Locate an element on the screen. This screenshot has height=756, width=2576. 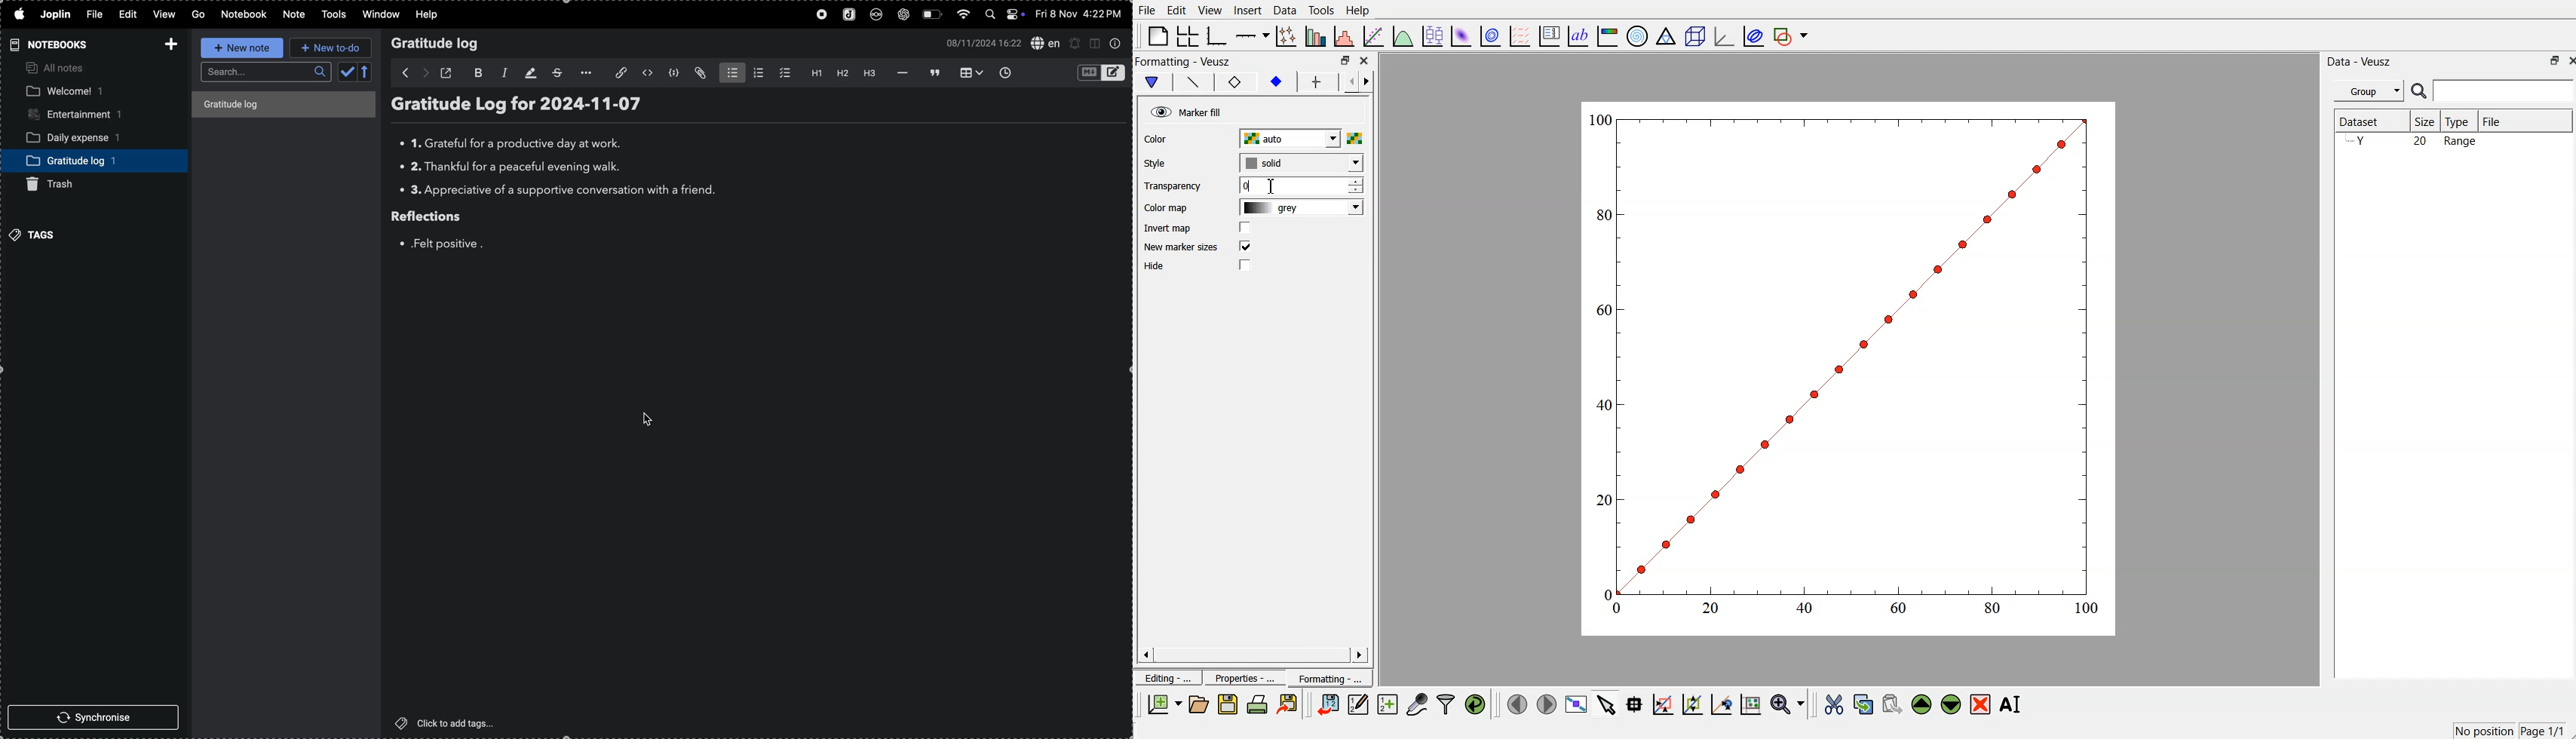
Min/Max is located at coordinates (2548, 60).